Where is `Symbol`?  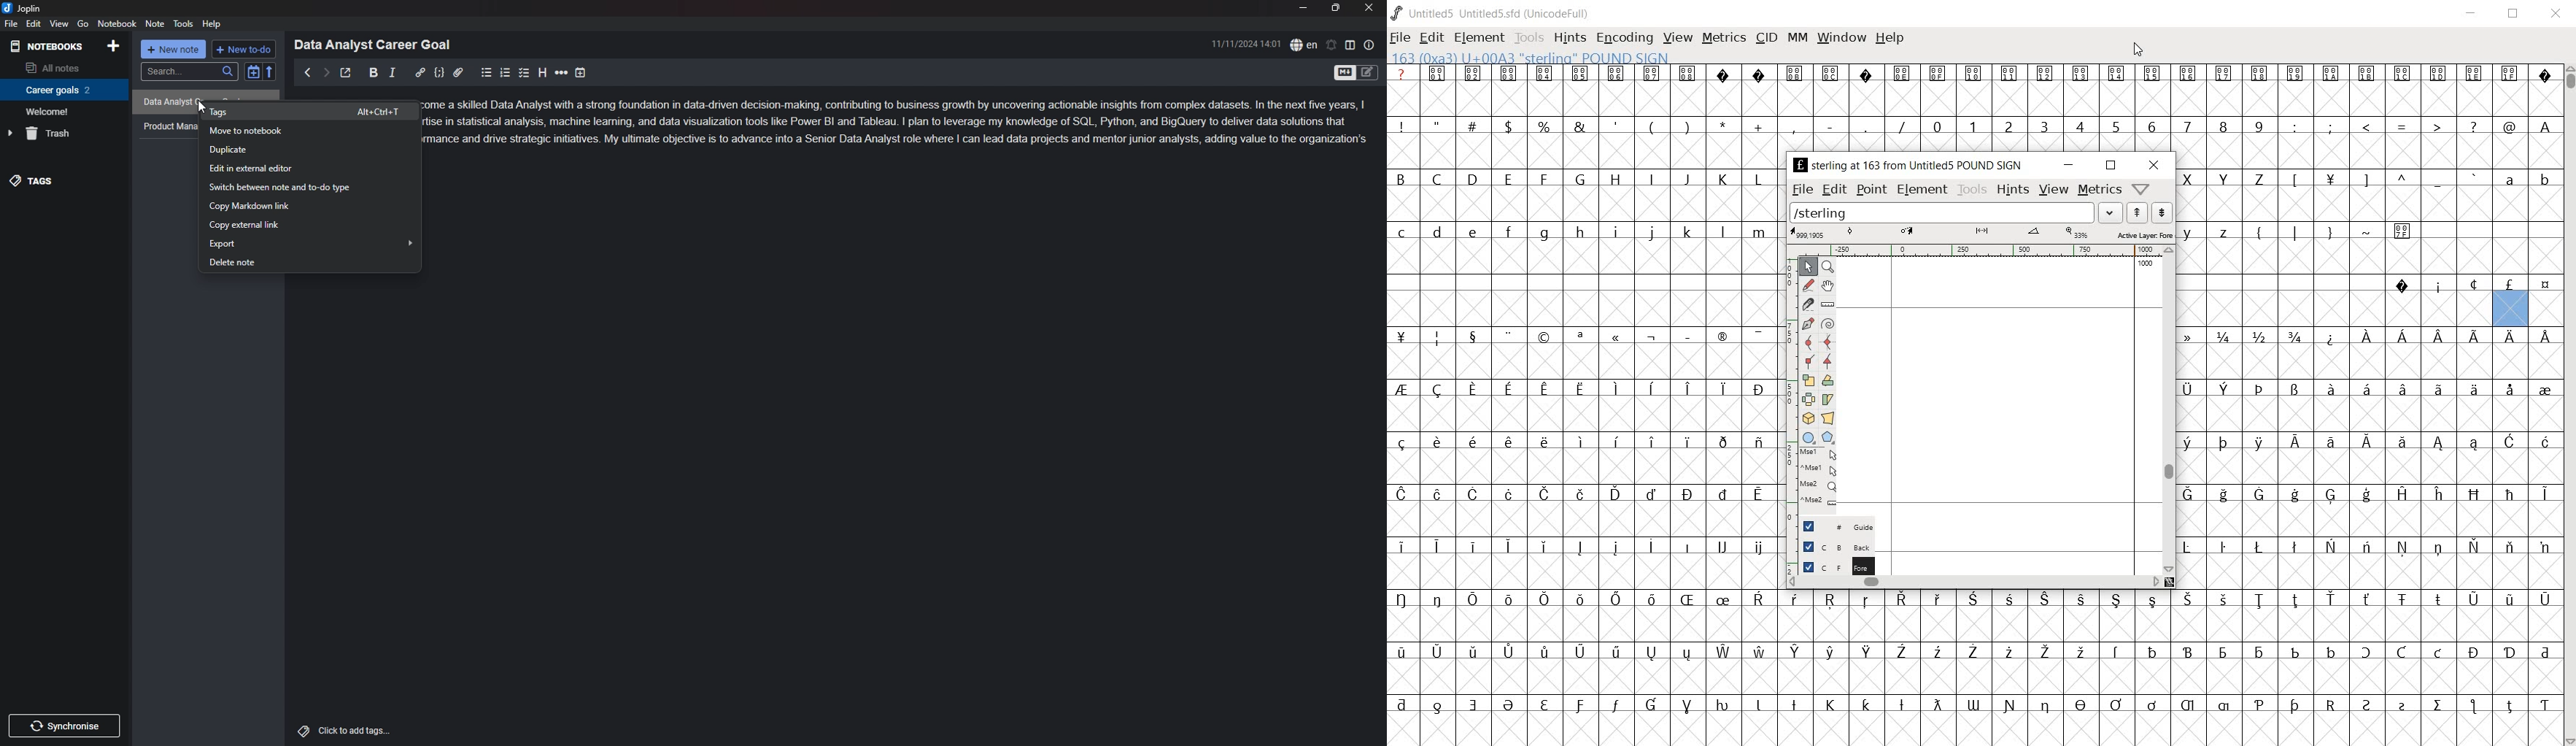 Symbol is located at coordinates (1935, 705).